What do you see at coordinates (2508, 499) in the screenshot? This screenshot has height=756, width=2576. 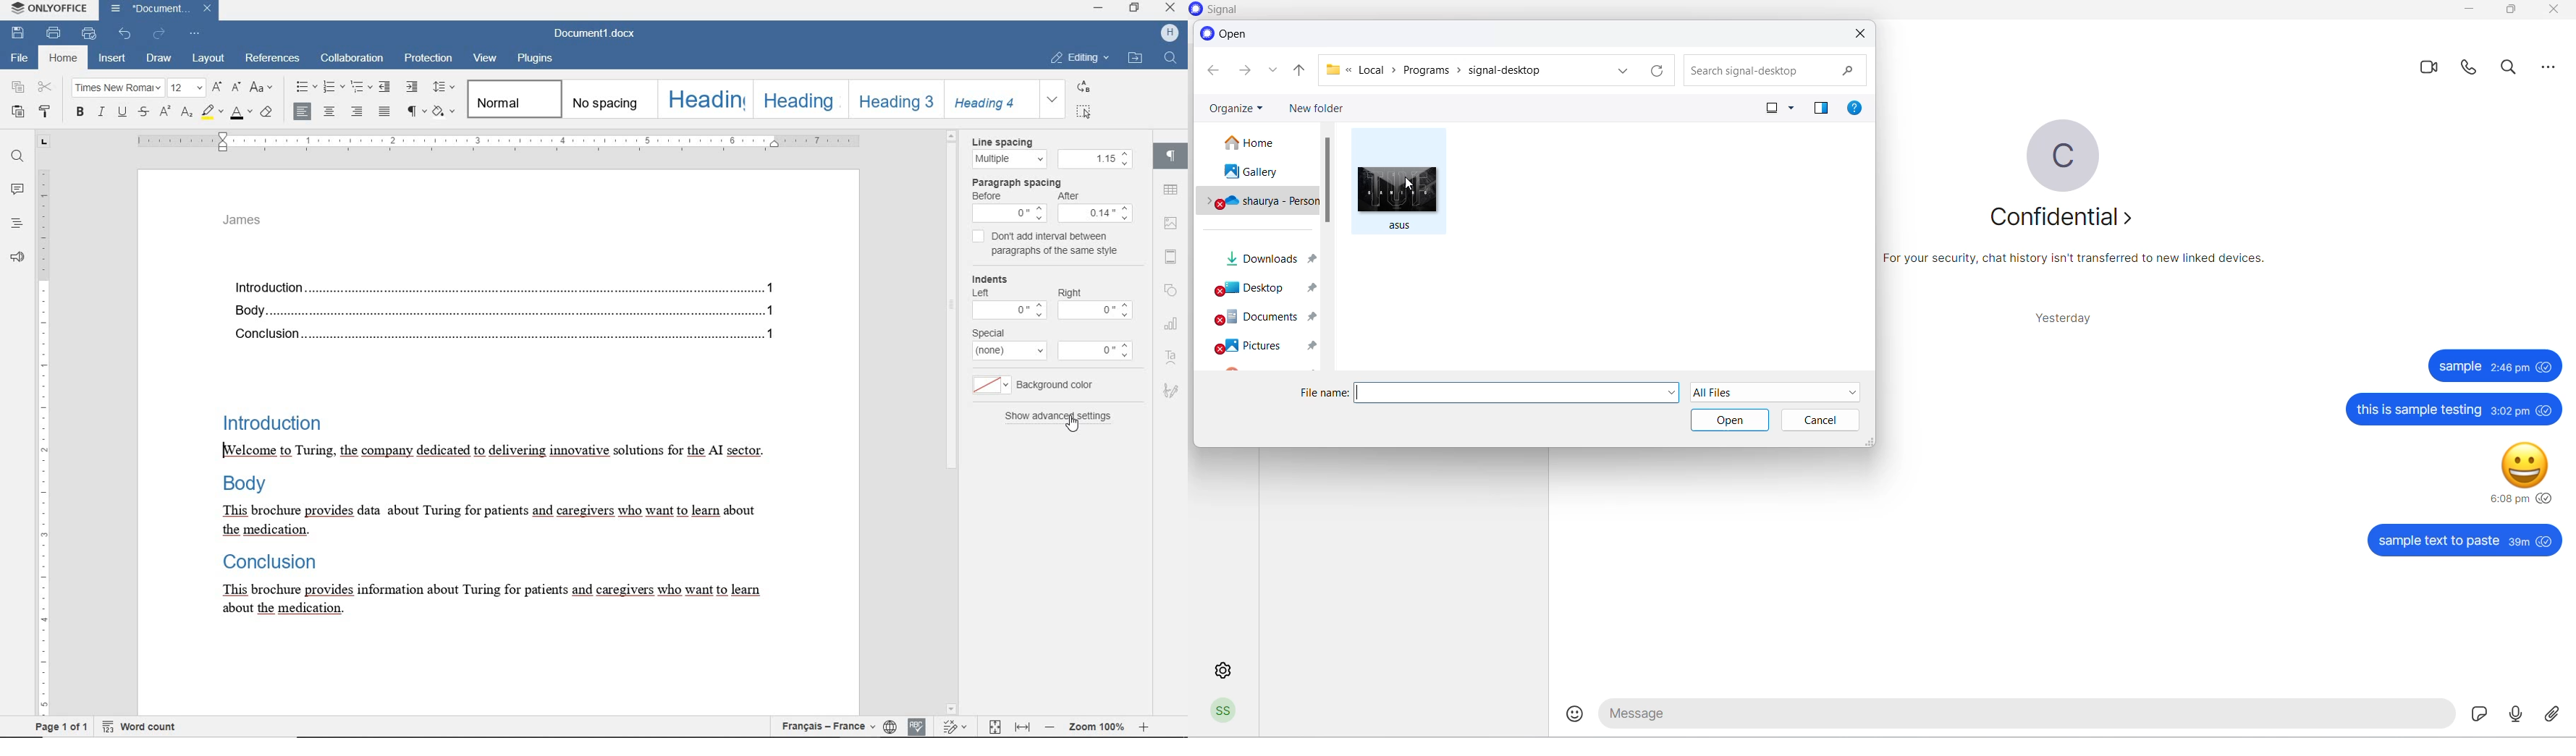 I see `6:06 pm` at bounding box center [2508, 499].